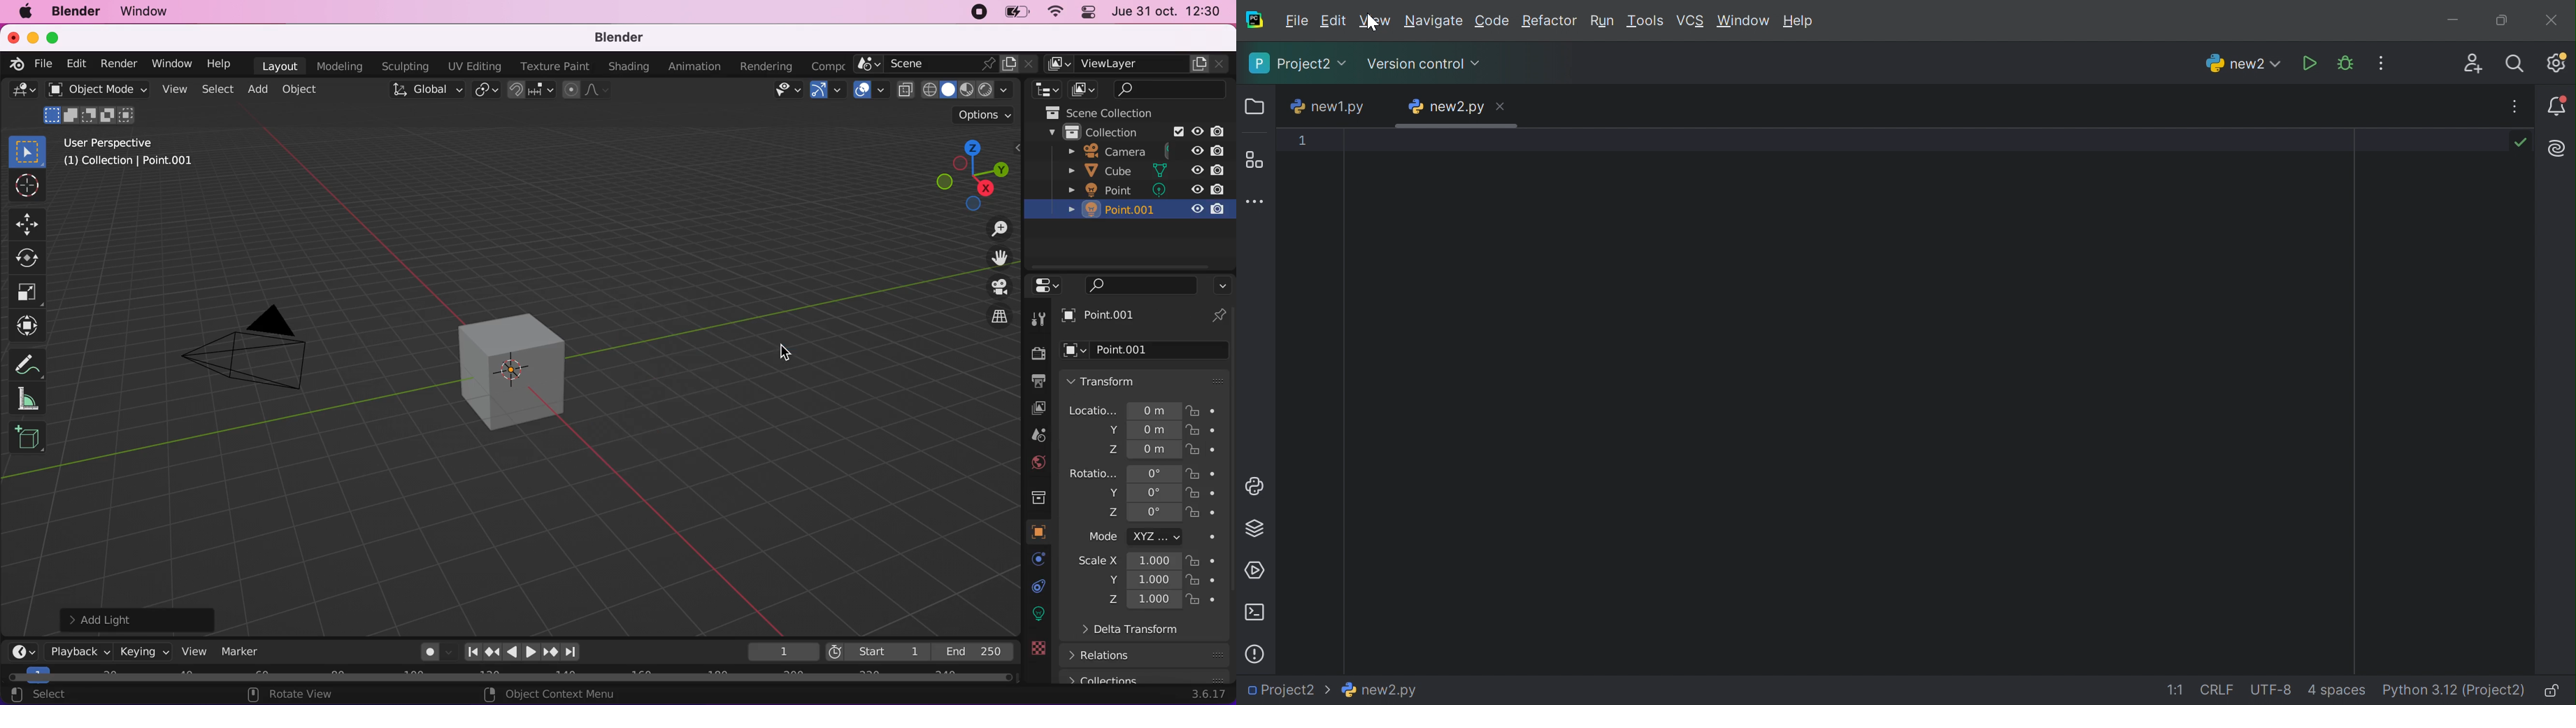 This screenshot has height=728, width=2576. Describe the element at coordinates (309, 91) in the screenshot. I see `object` at that location.